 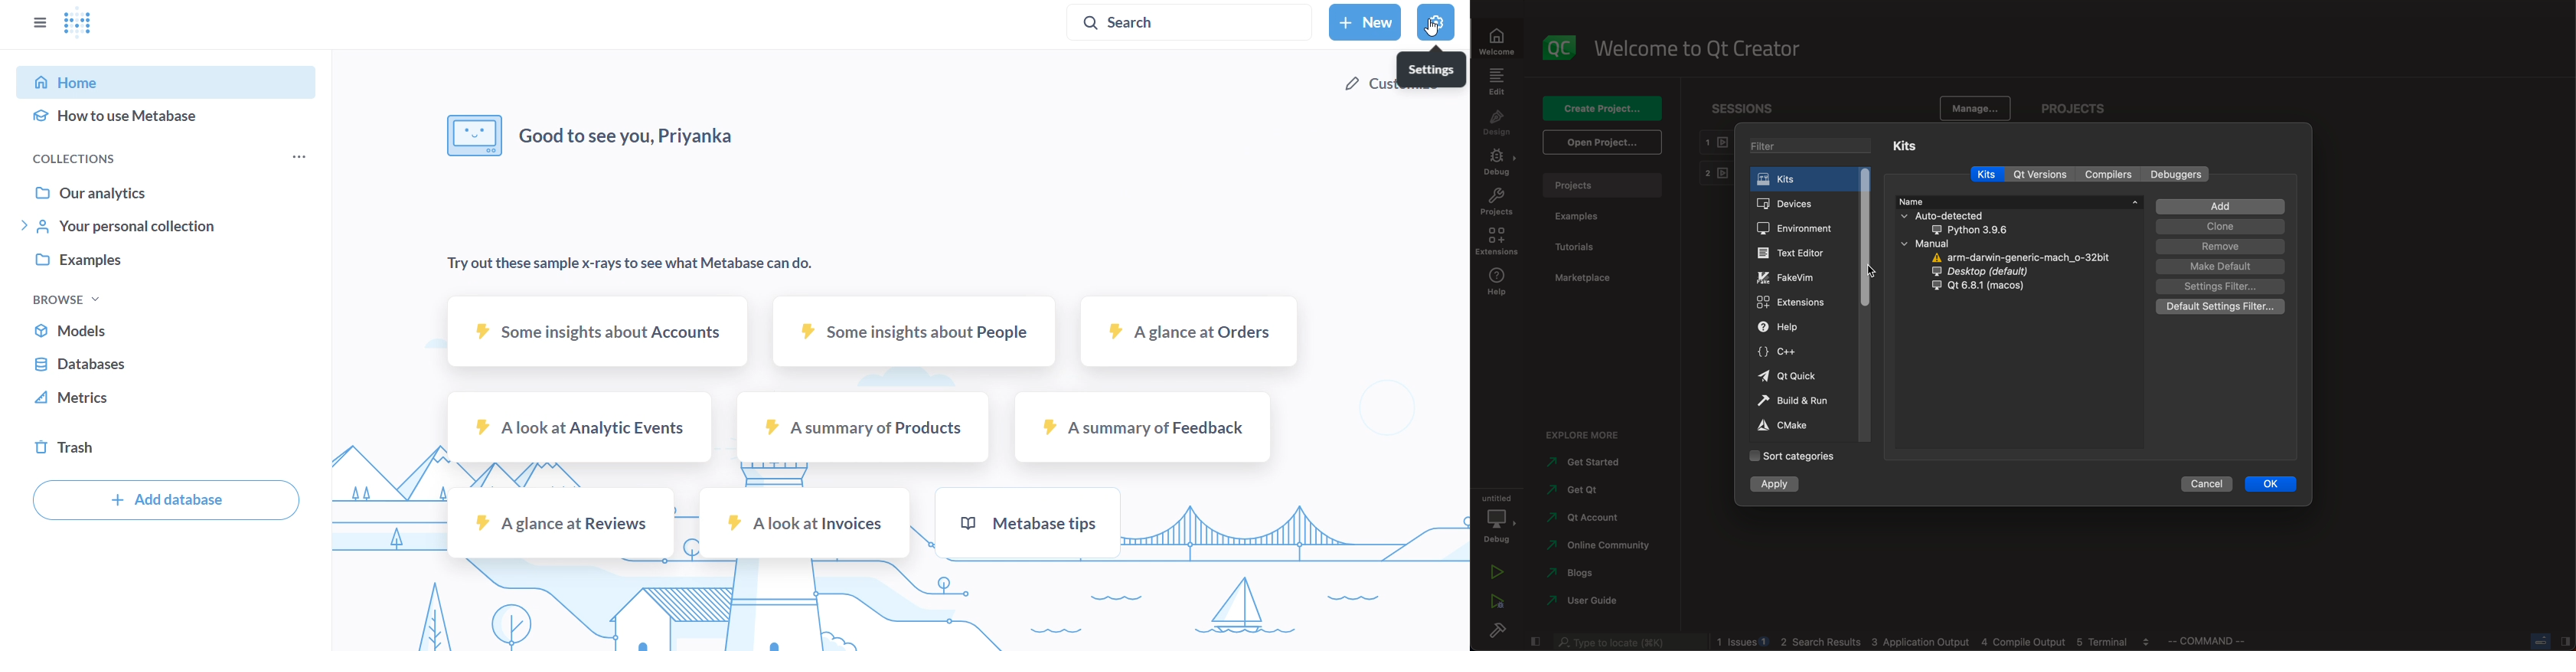 I want to click on kits, so click(x=1908, y=149).